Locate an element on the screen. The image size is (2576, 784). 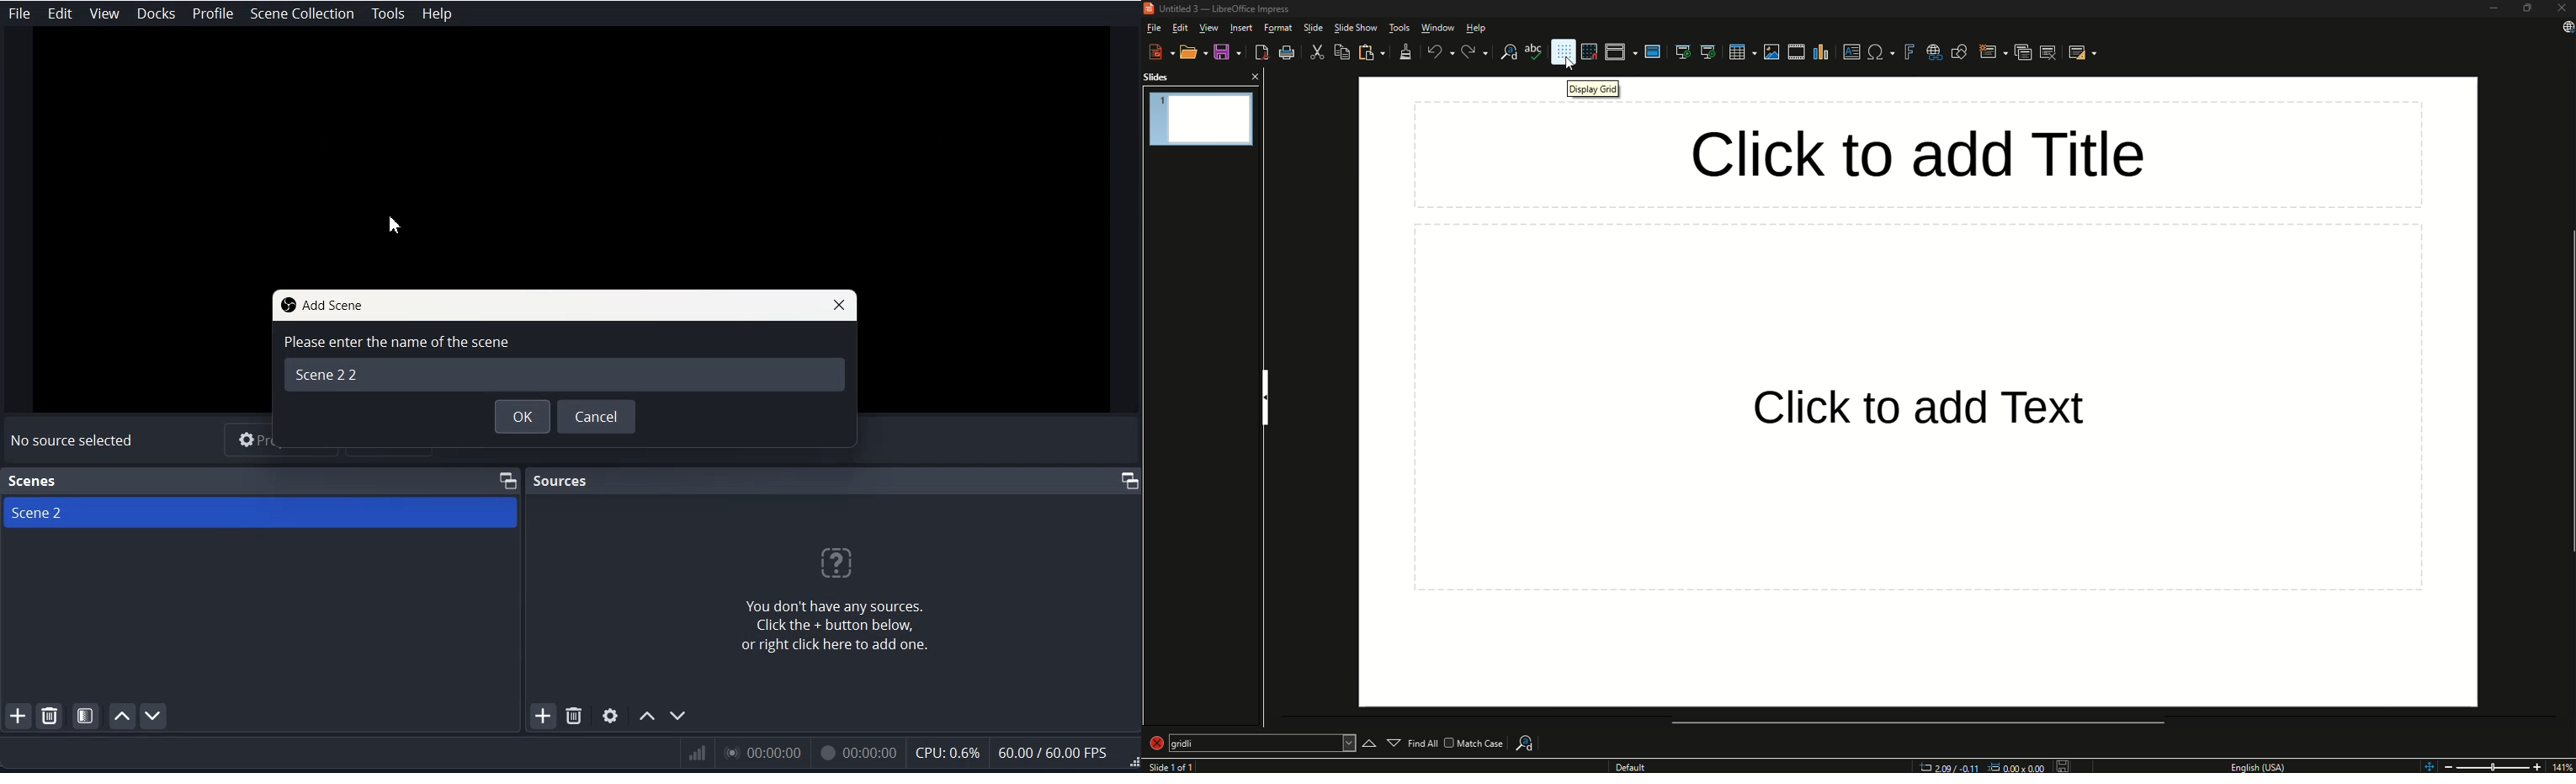
Add Source is located at coordinates (544, 715).